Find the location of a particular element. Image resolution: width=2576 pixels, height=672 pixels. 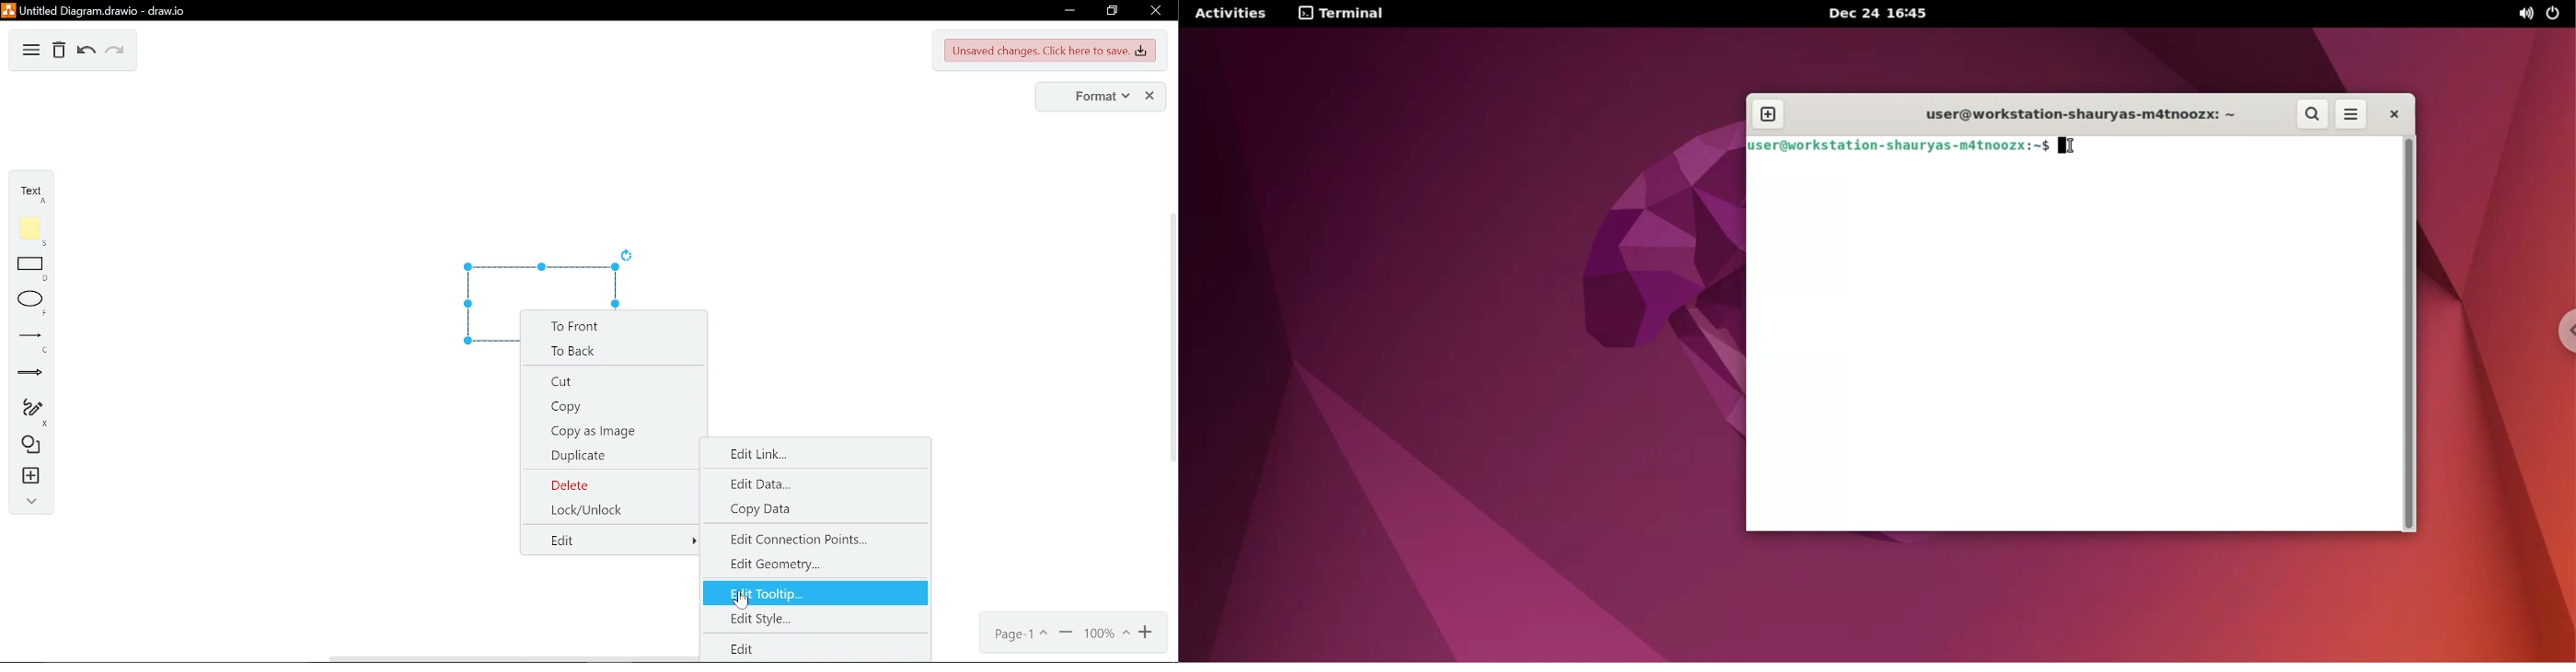

horizontal scrollbar is located at coordinates (514, 657).